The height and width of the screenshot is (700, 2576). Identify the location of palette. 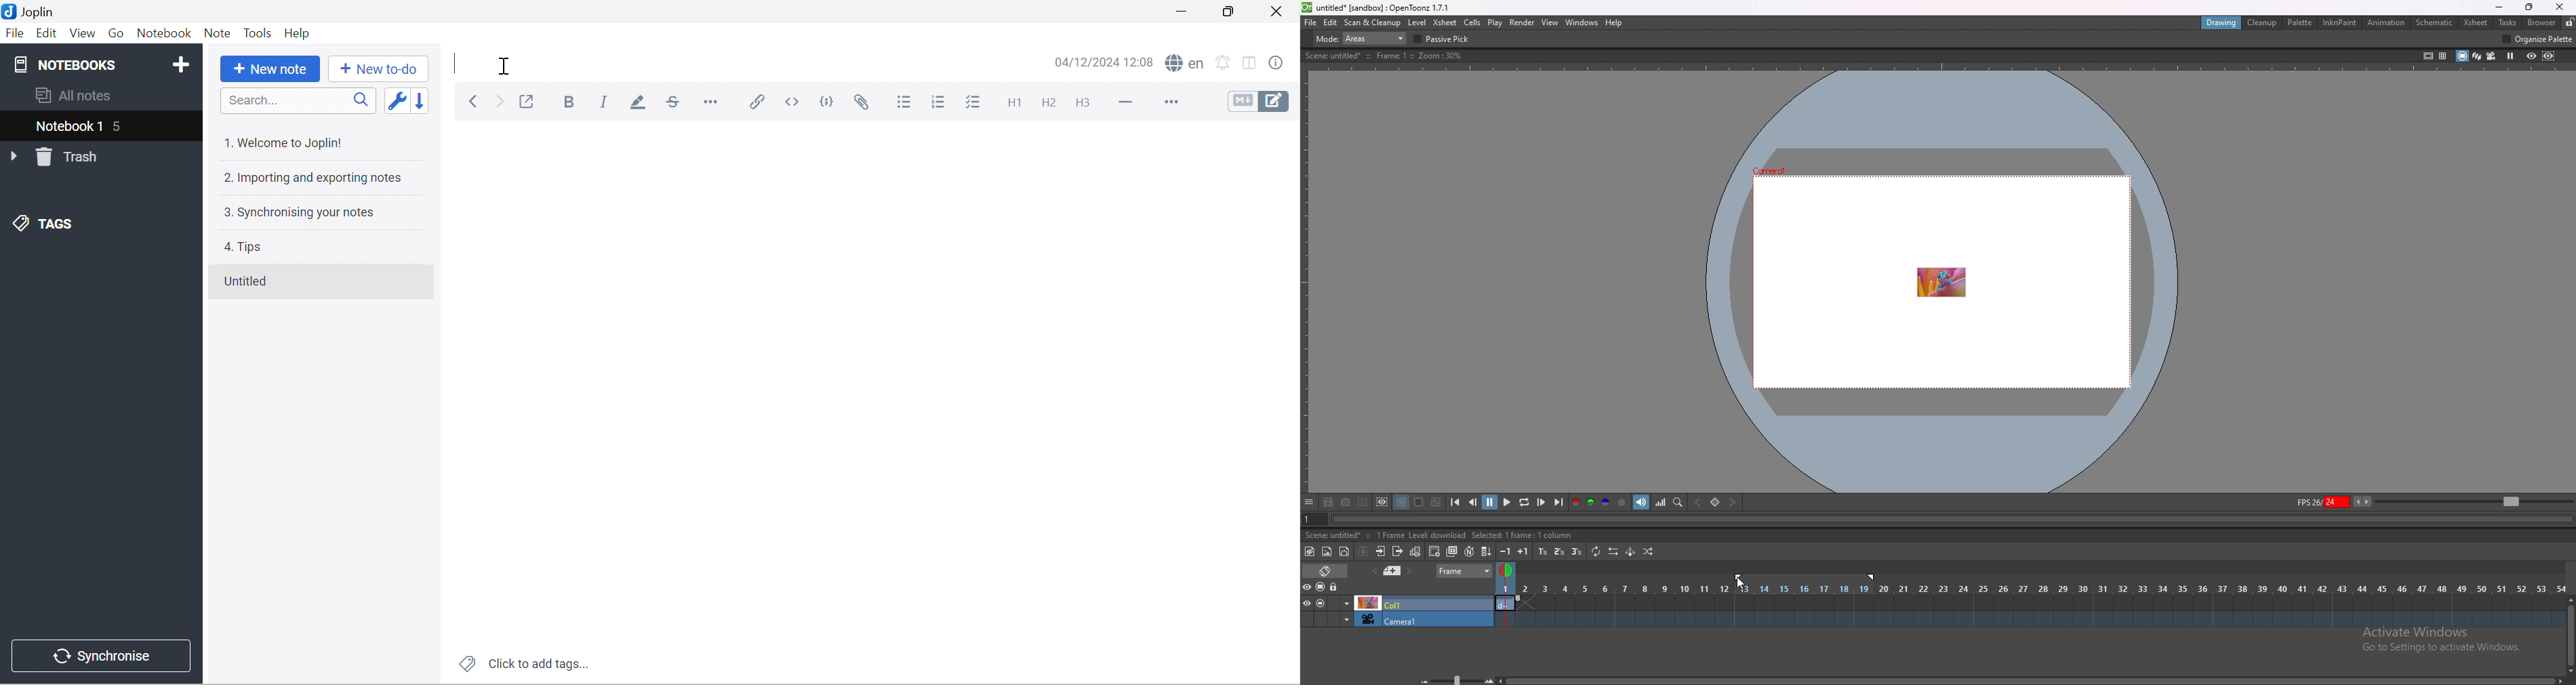
(2301, 23).